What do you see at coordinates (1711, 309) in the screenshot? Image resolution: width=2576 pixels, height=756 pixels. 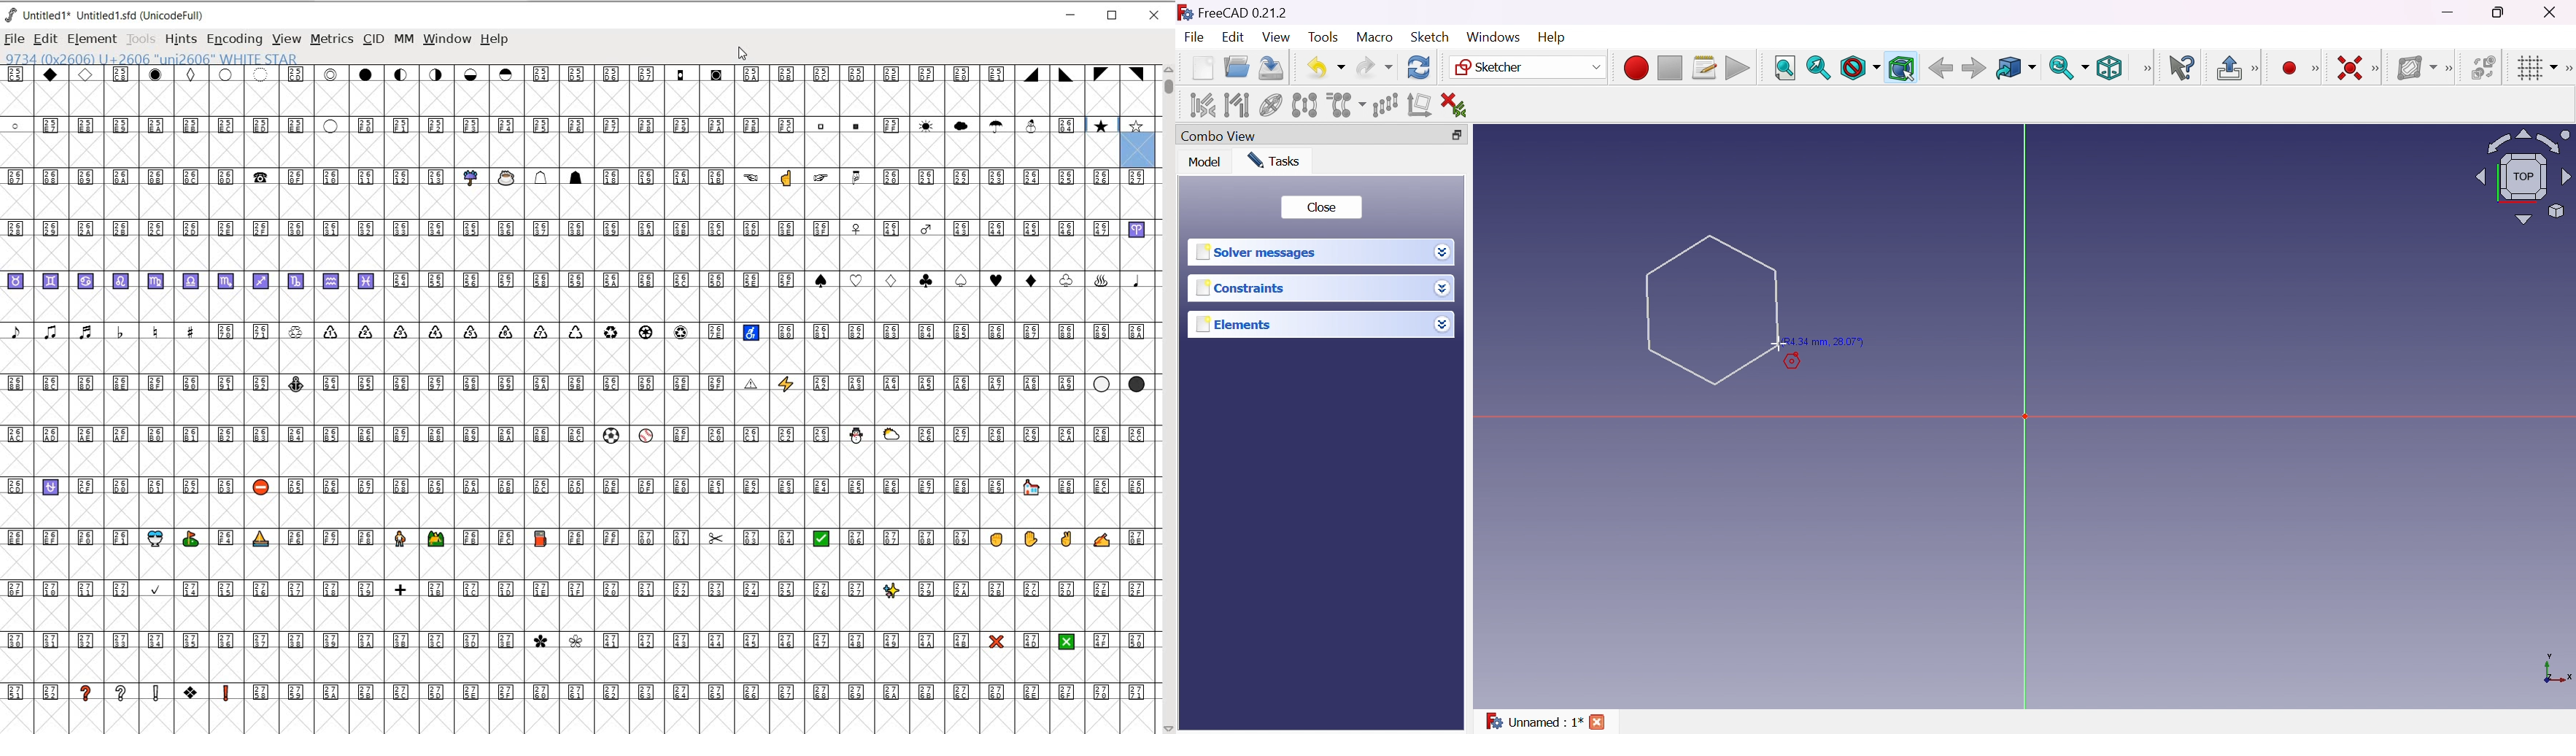 I see `Polygon` at bounding box center [1711, 309].